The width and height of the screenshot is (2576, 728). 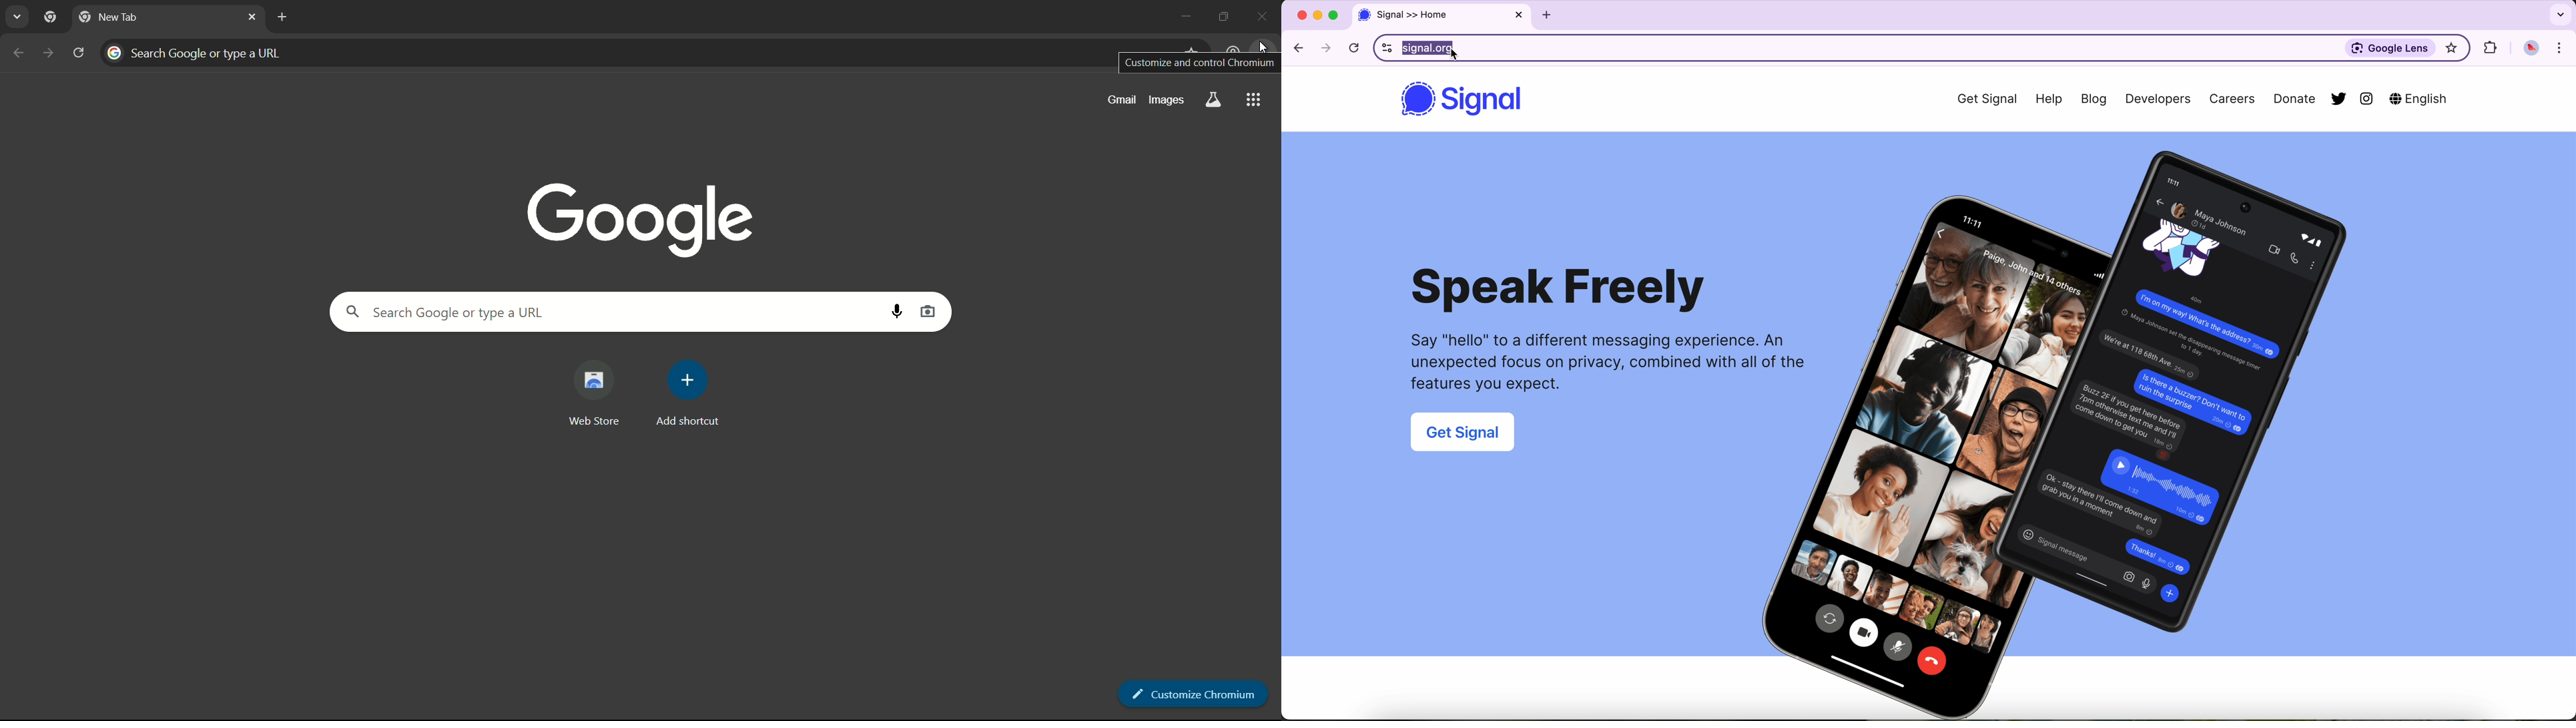 What do you see at coordinates (1265, 15) in the screenshot?
I see `close app` at bounding box center [1265, 15].